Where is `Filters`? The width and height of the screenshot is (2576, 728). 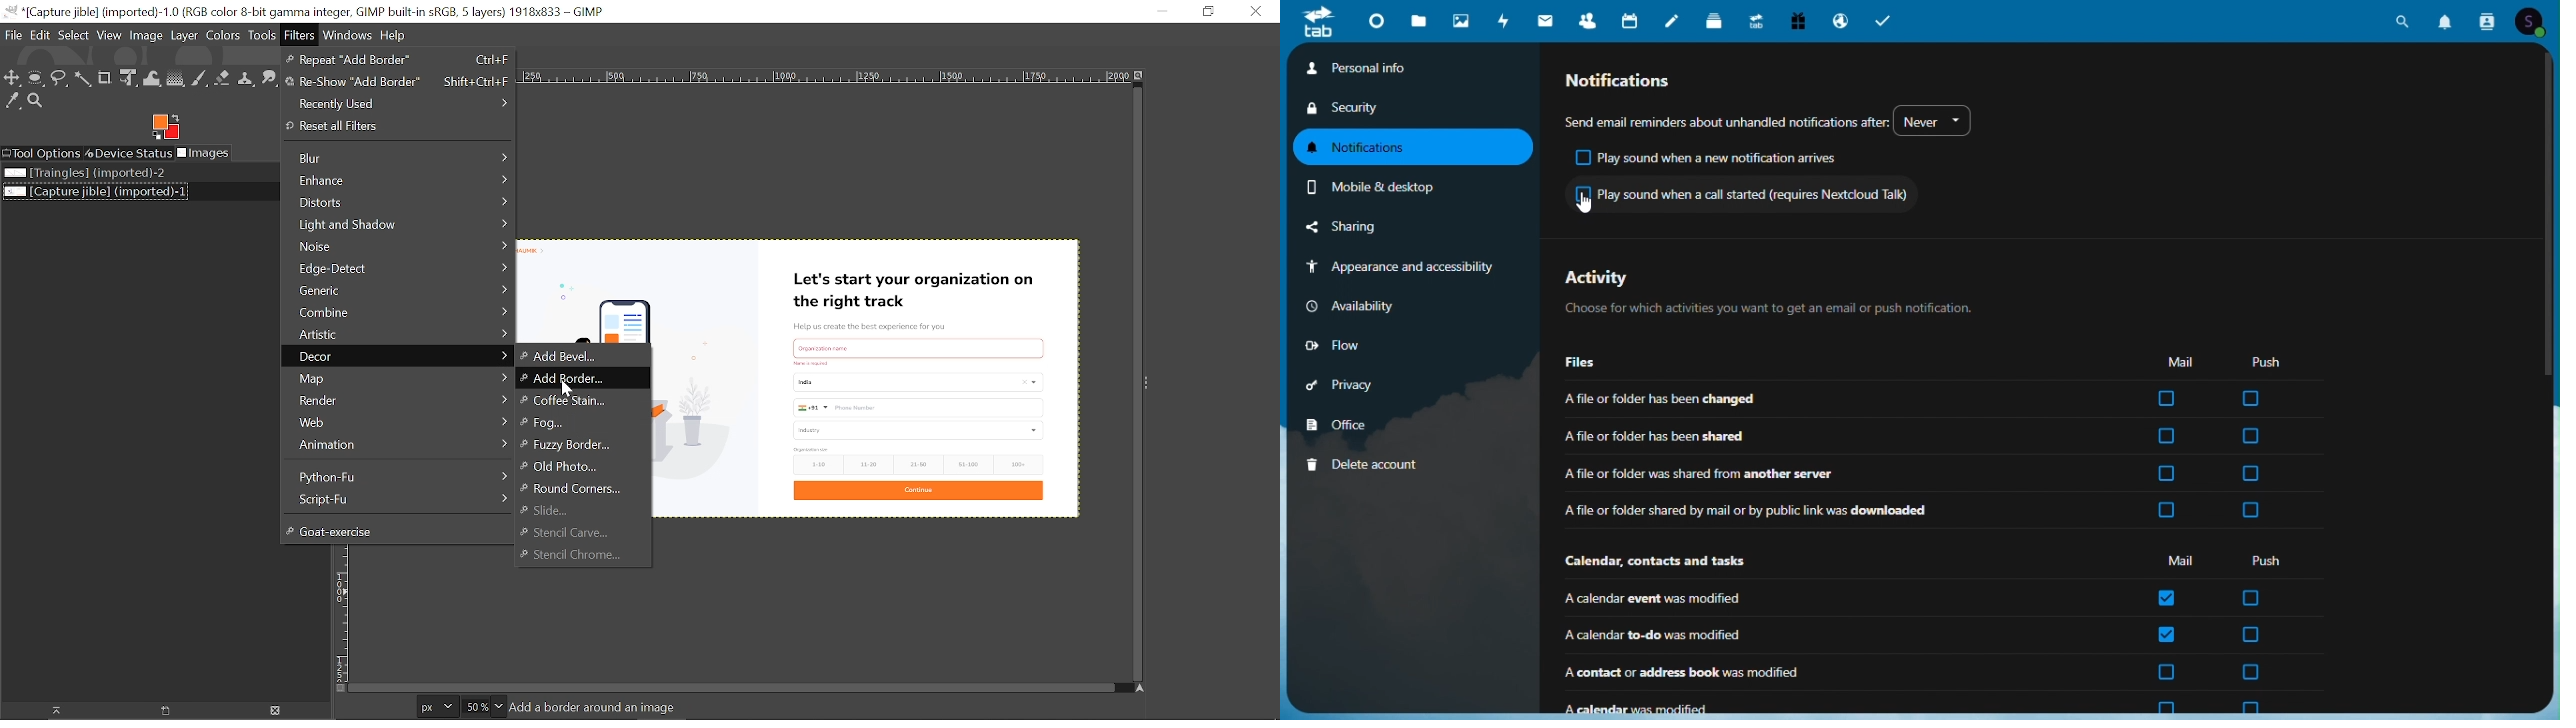
Filters is located at coordinates (300, 35).